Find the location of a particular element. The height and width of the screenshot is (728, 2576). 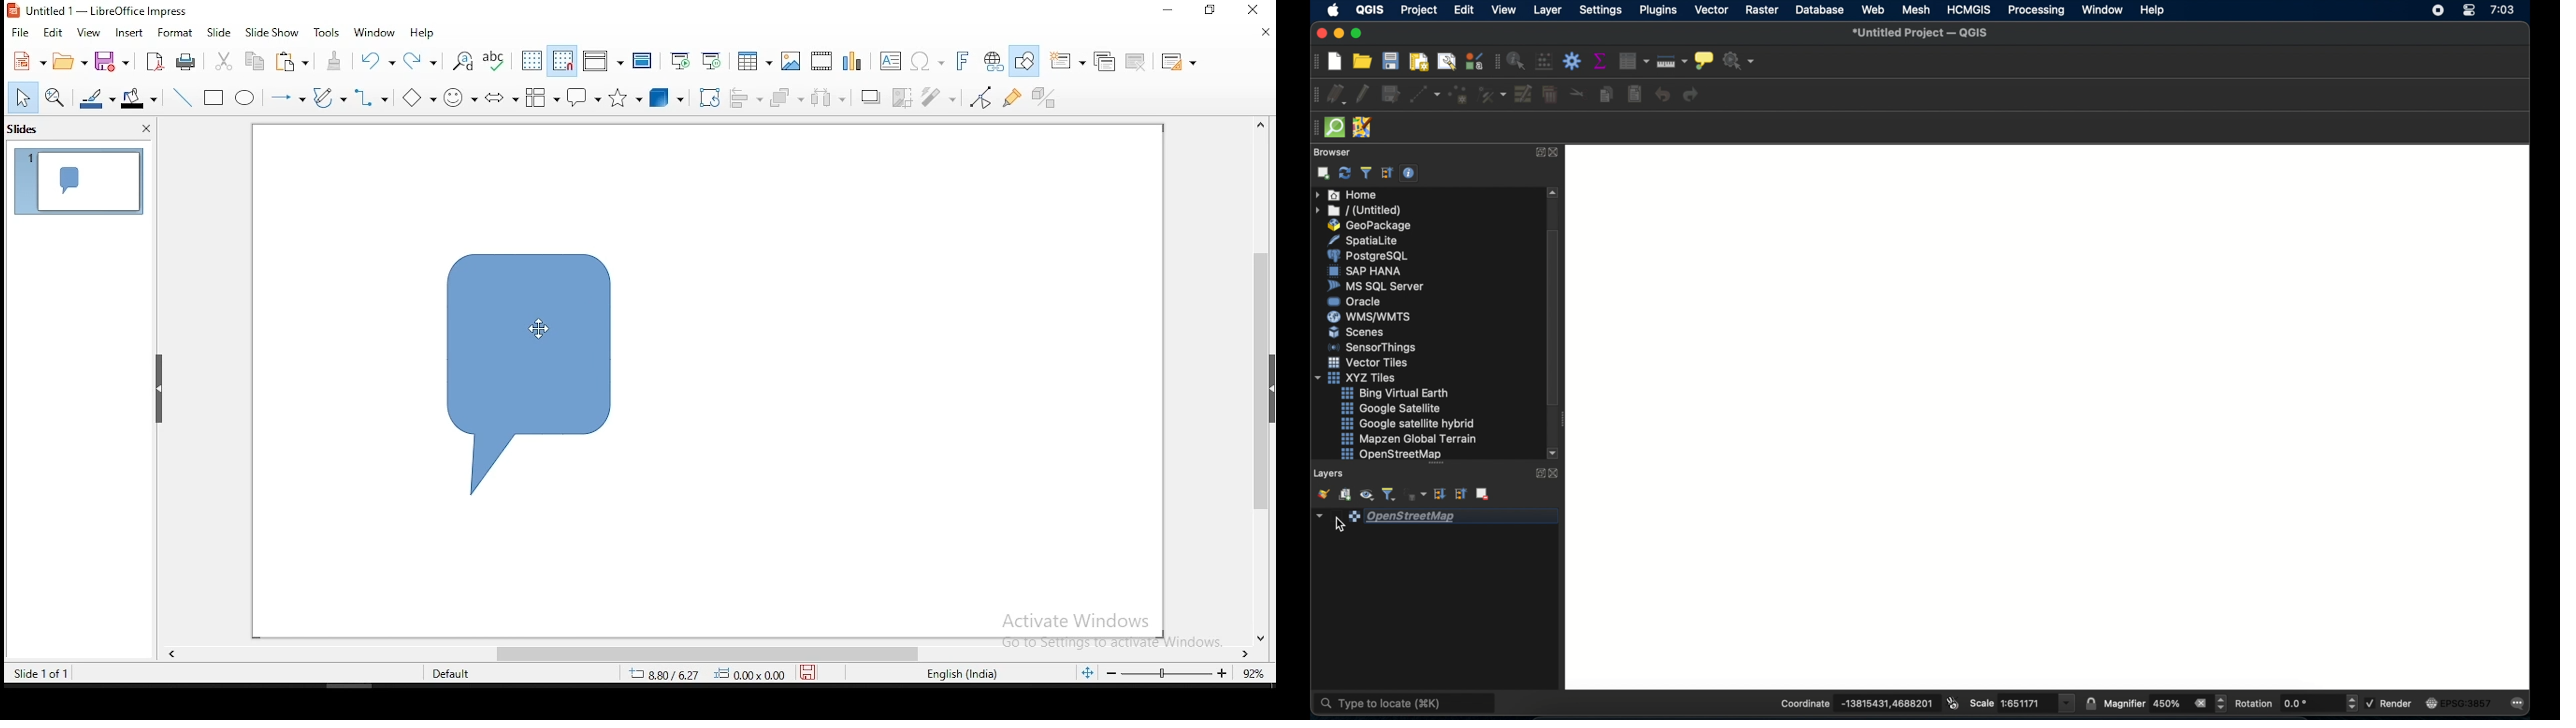

display views is located at coordinates (603, 59).